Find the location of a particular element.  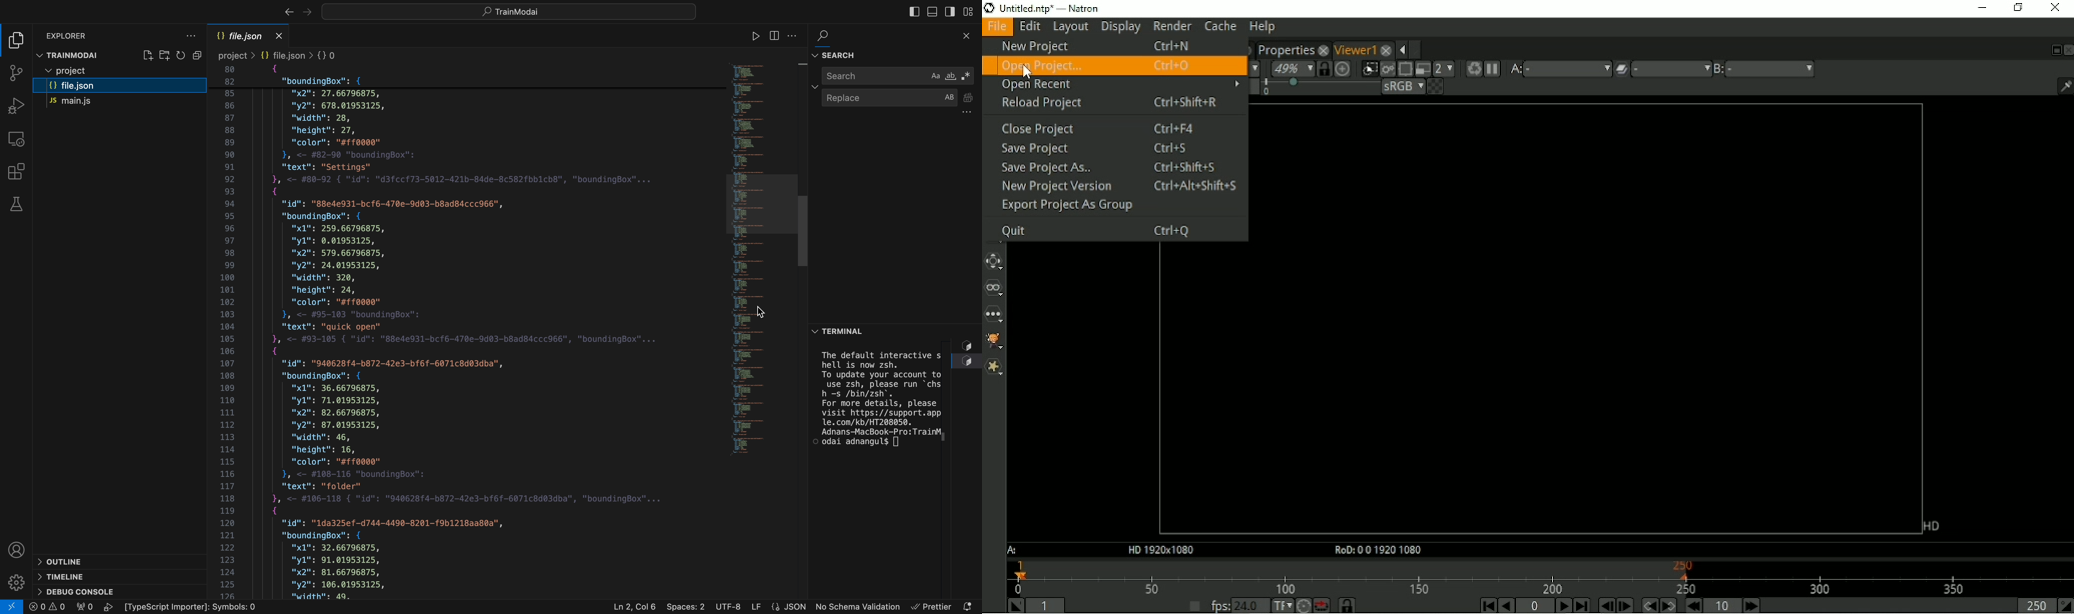

toggle secondary bar is located at coordinates (949, 10).